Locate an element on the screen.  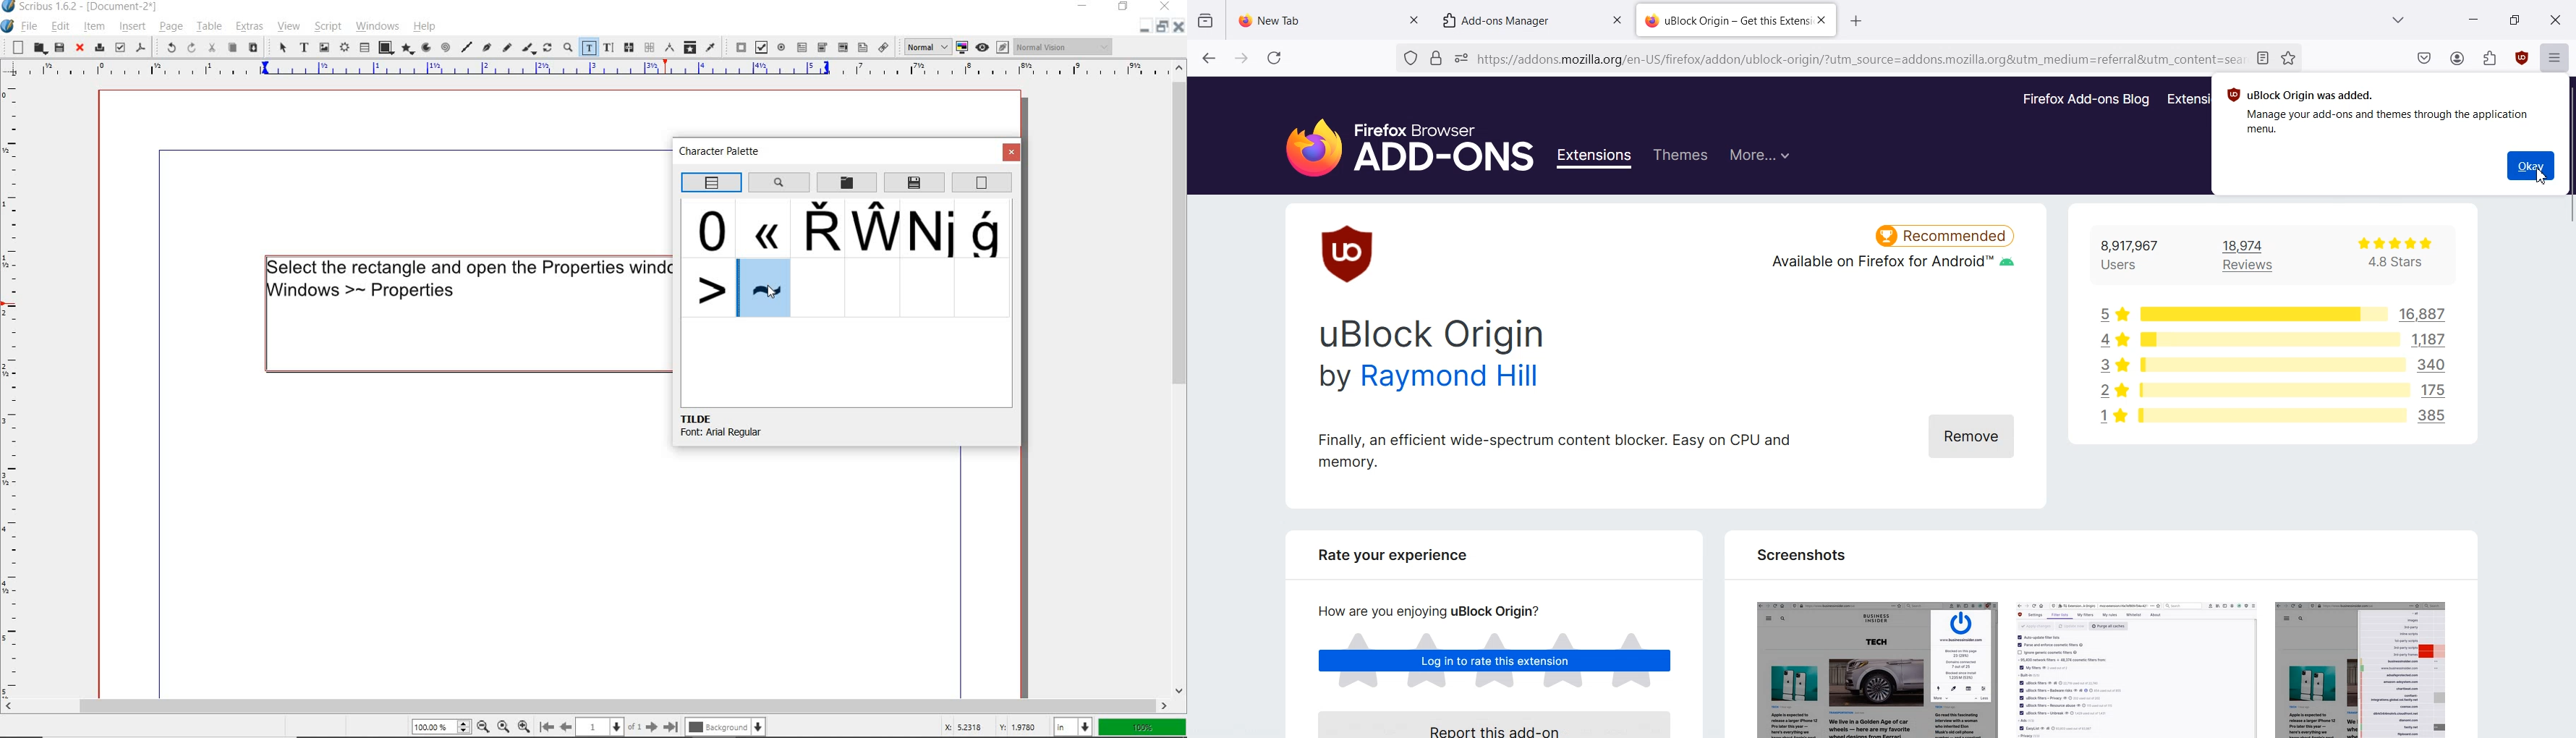
Cursor is located at coordinates (143, 34).